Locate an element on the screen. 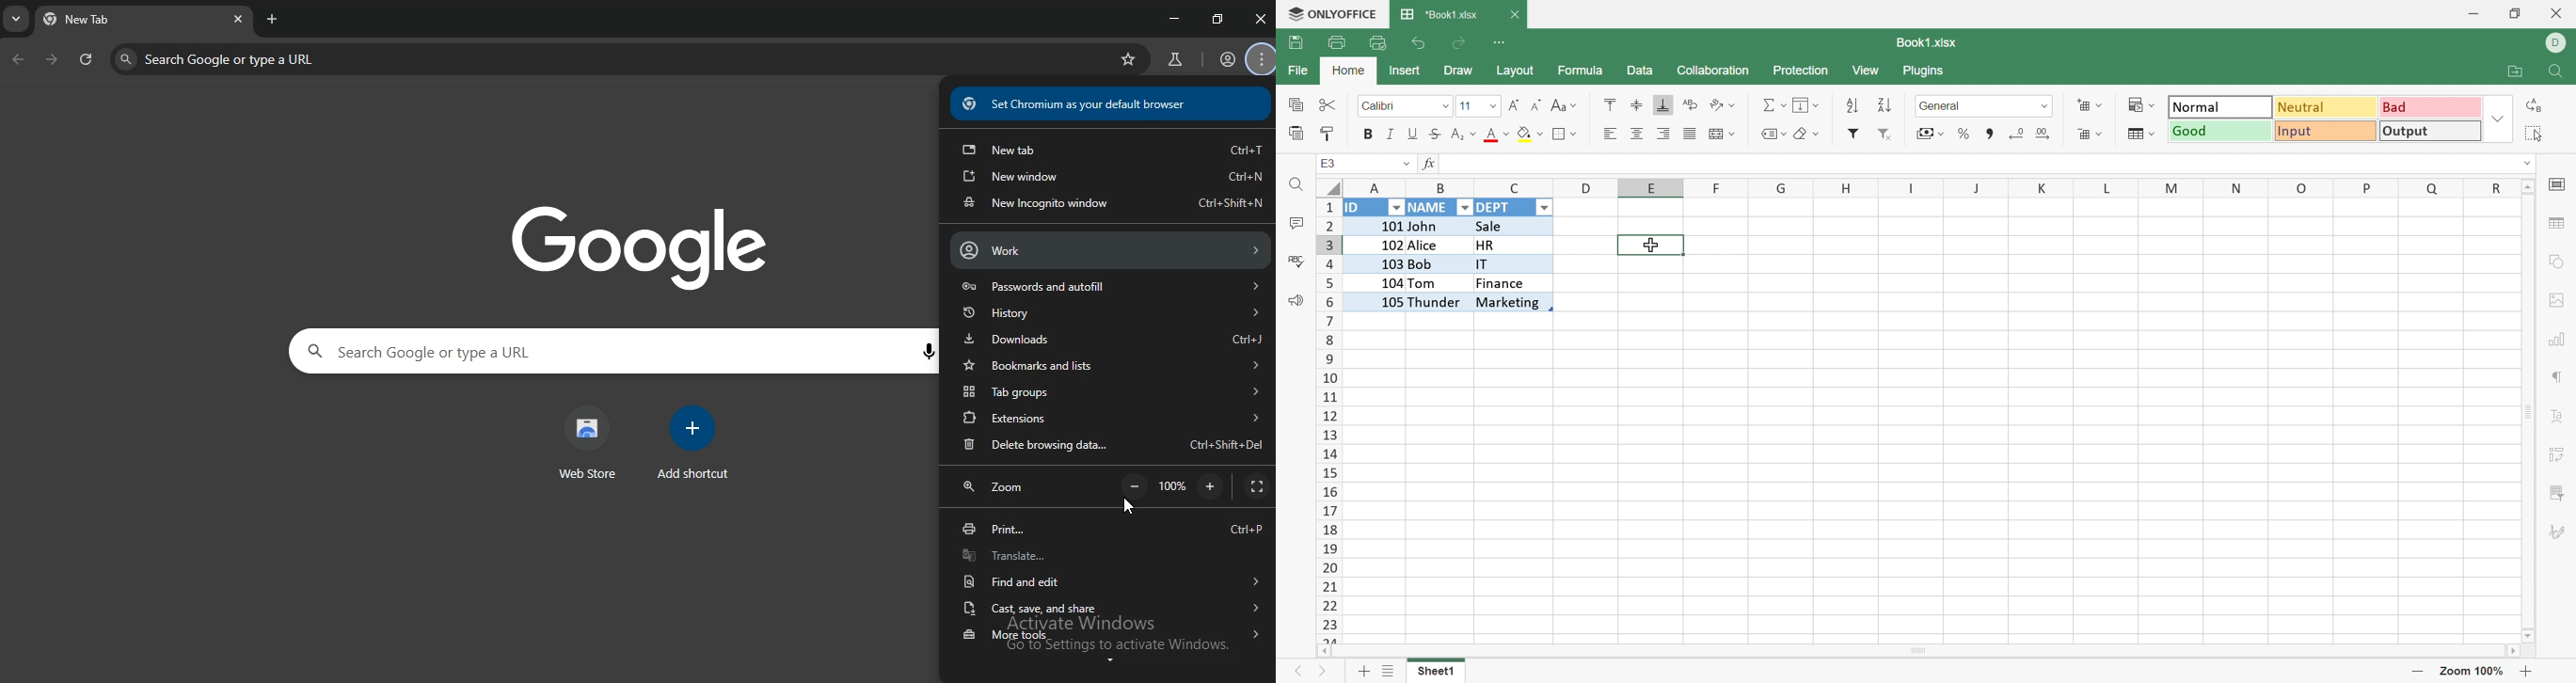 The image size is (2576, 700). ® Set Chromium as your default browser is located at coordinates (1104, 102).